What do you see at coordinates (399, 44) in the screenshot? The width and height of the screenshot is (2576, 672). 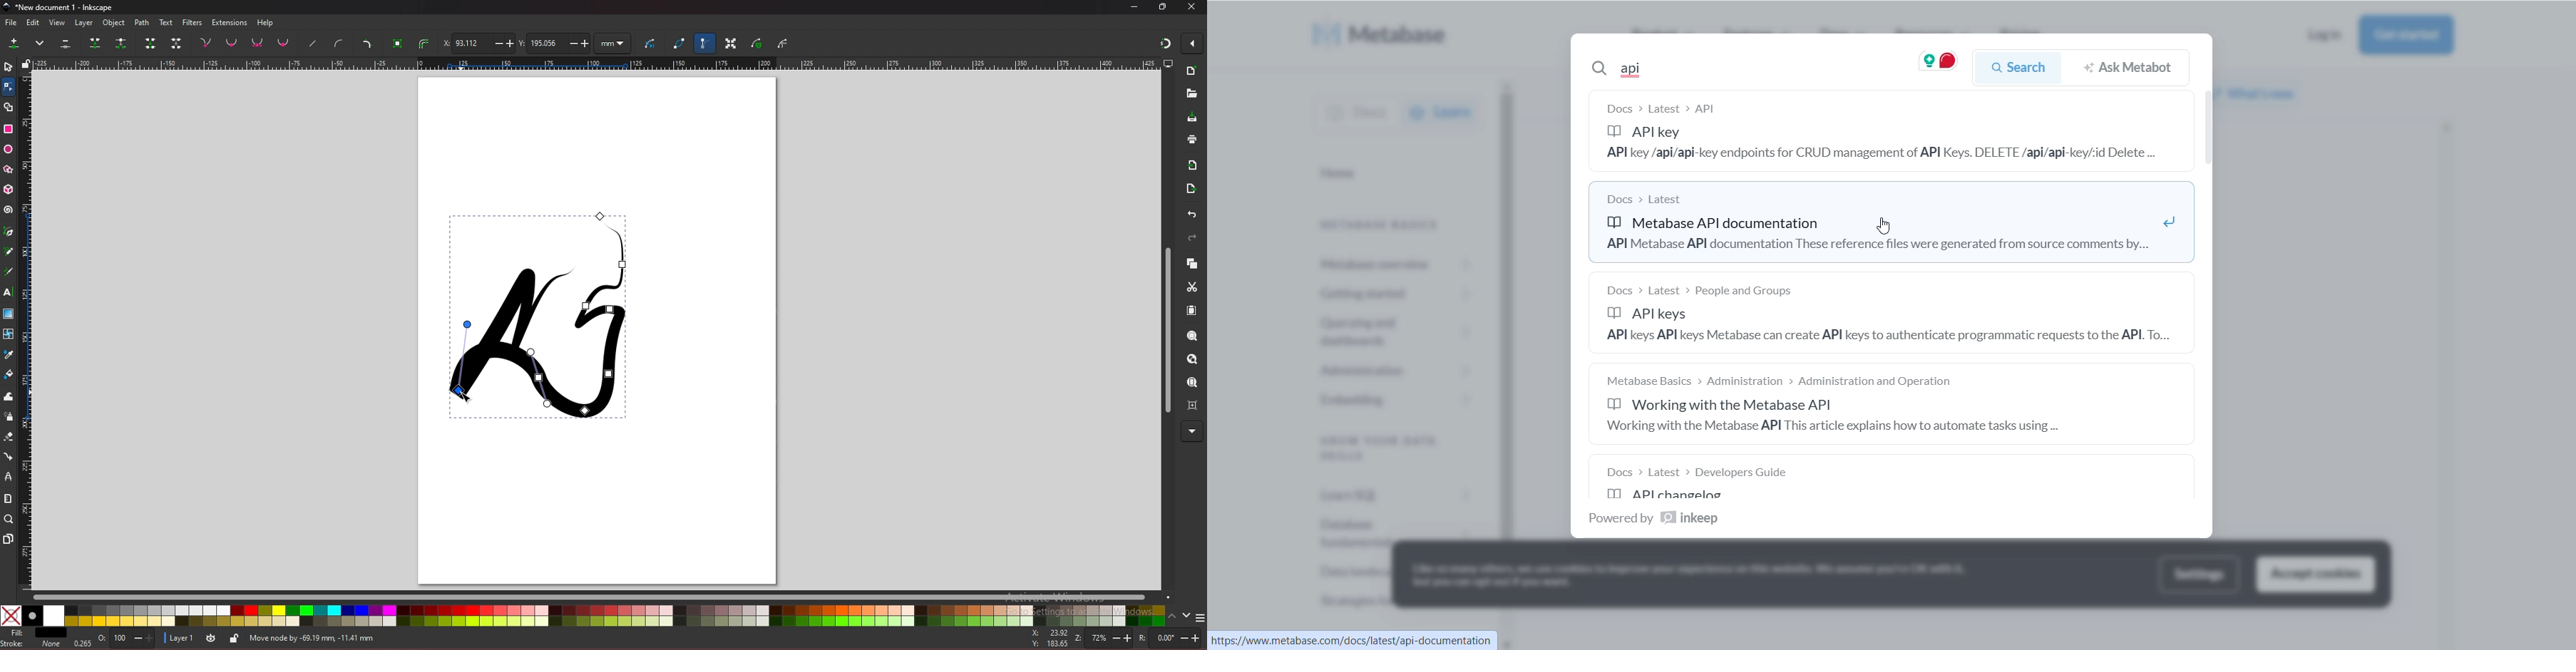 I see `object to path` at bounding box center [399, 44].